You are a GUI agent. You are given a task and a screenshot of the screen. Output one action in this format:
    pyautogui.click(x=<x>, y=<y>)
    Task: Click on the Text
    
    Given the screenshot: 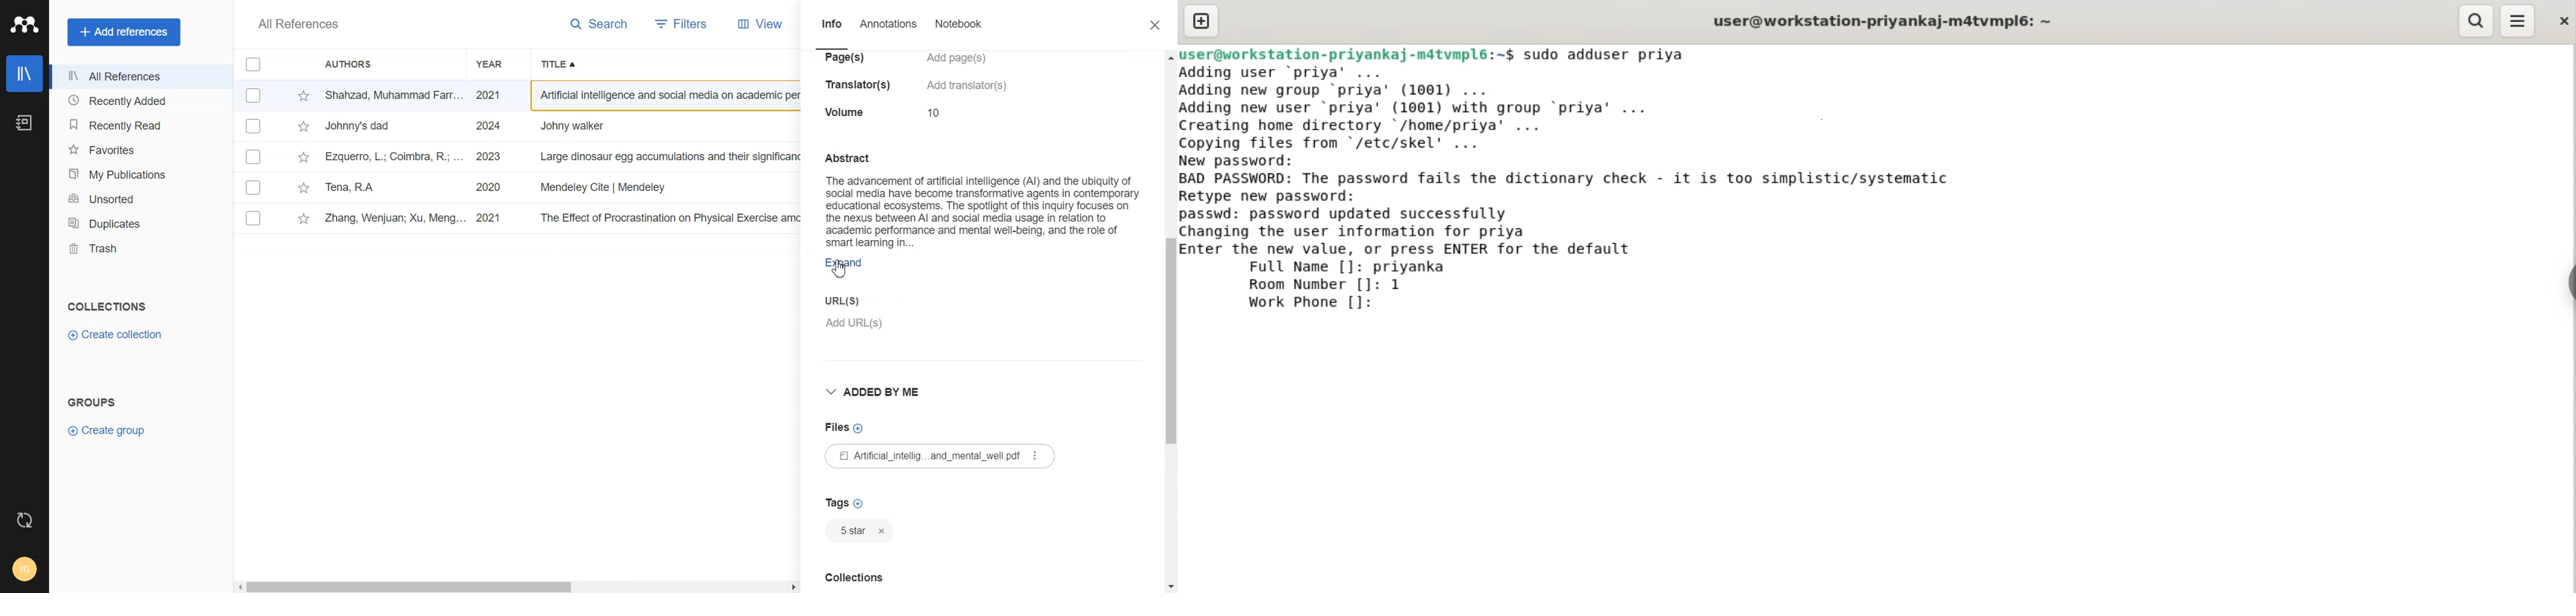 What is the action you would take?
    pyautogui.click(x=858, y=579)
    